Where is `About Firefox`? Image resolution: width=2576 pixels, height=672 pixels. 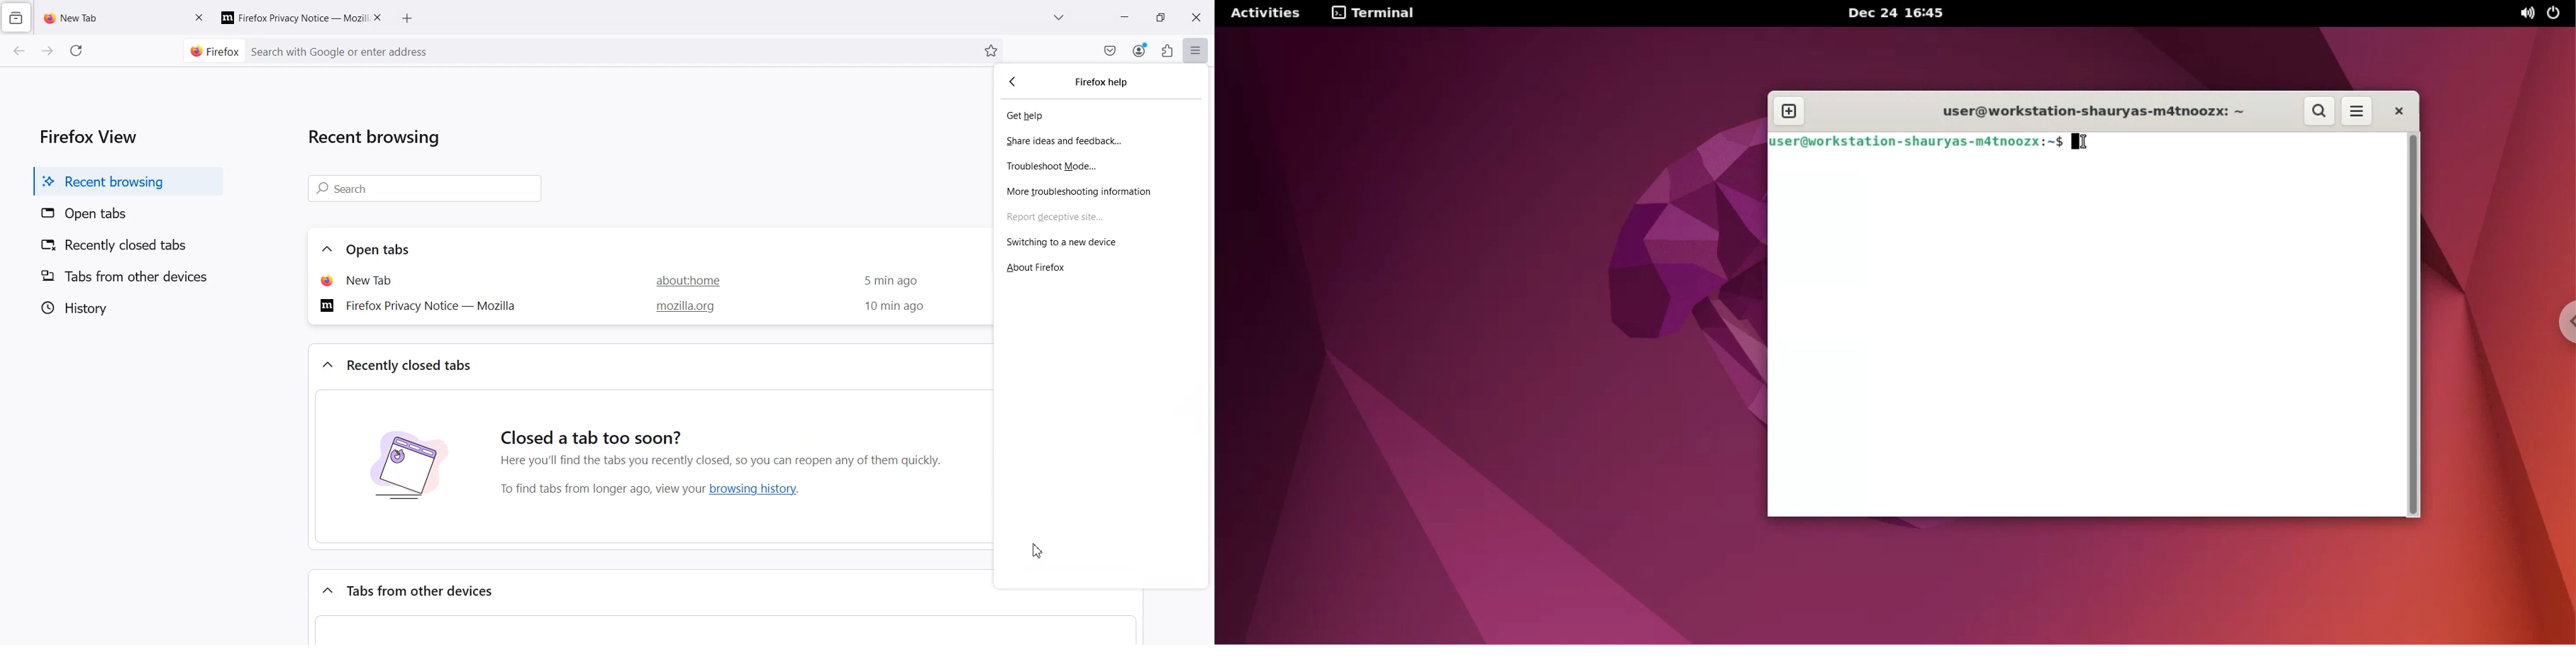 About Firefox is located at coordinates (1102, 266).